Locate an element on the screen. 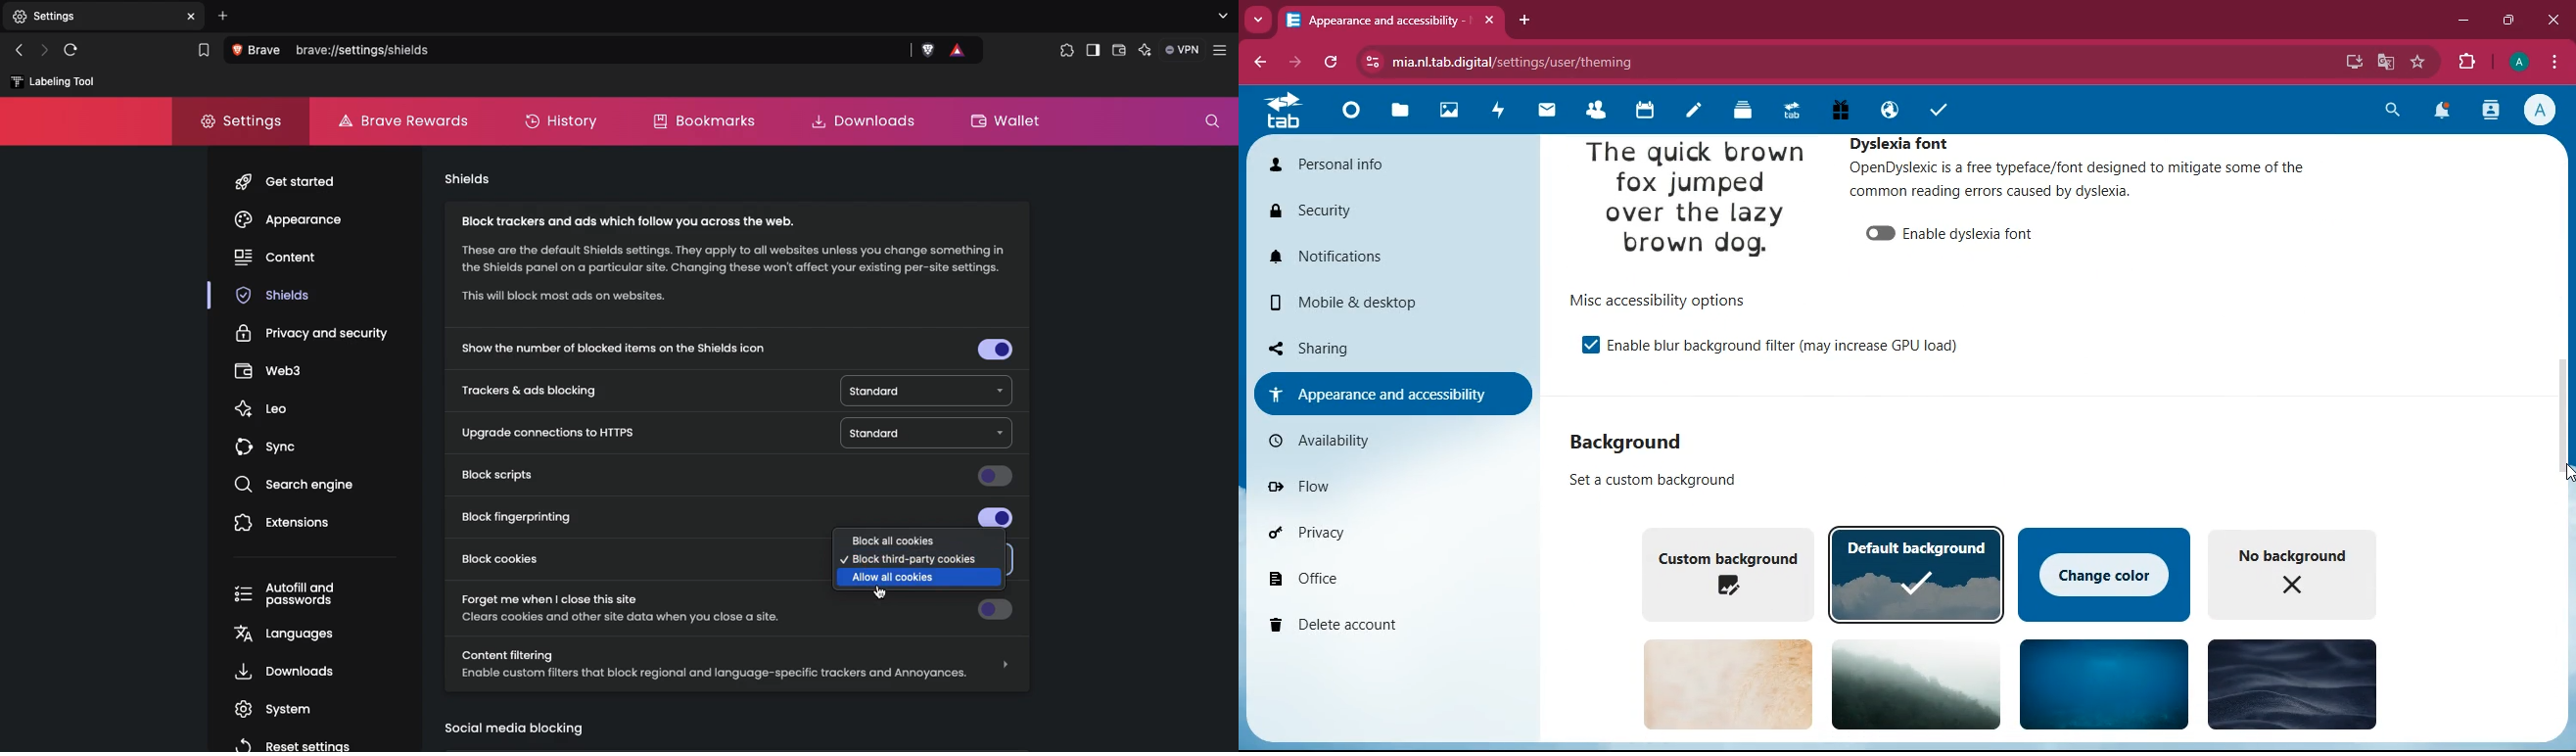 The image size is (2576, 756). Next page is located at coordinates (43, 51).